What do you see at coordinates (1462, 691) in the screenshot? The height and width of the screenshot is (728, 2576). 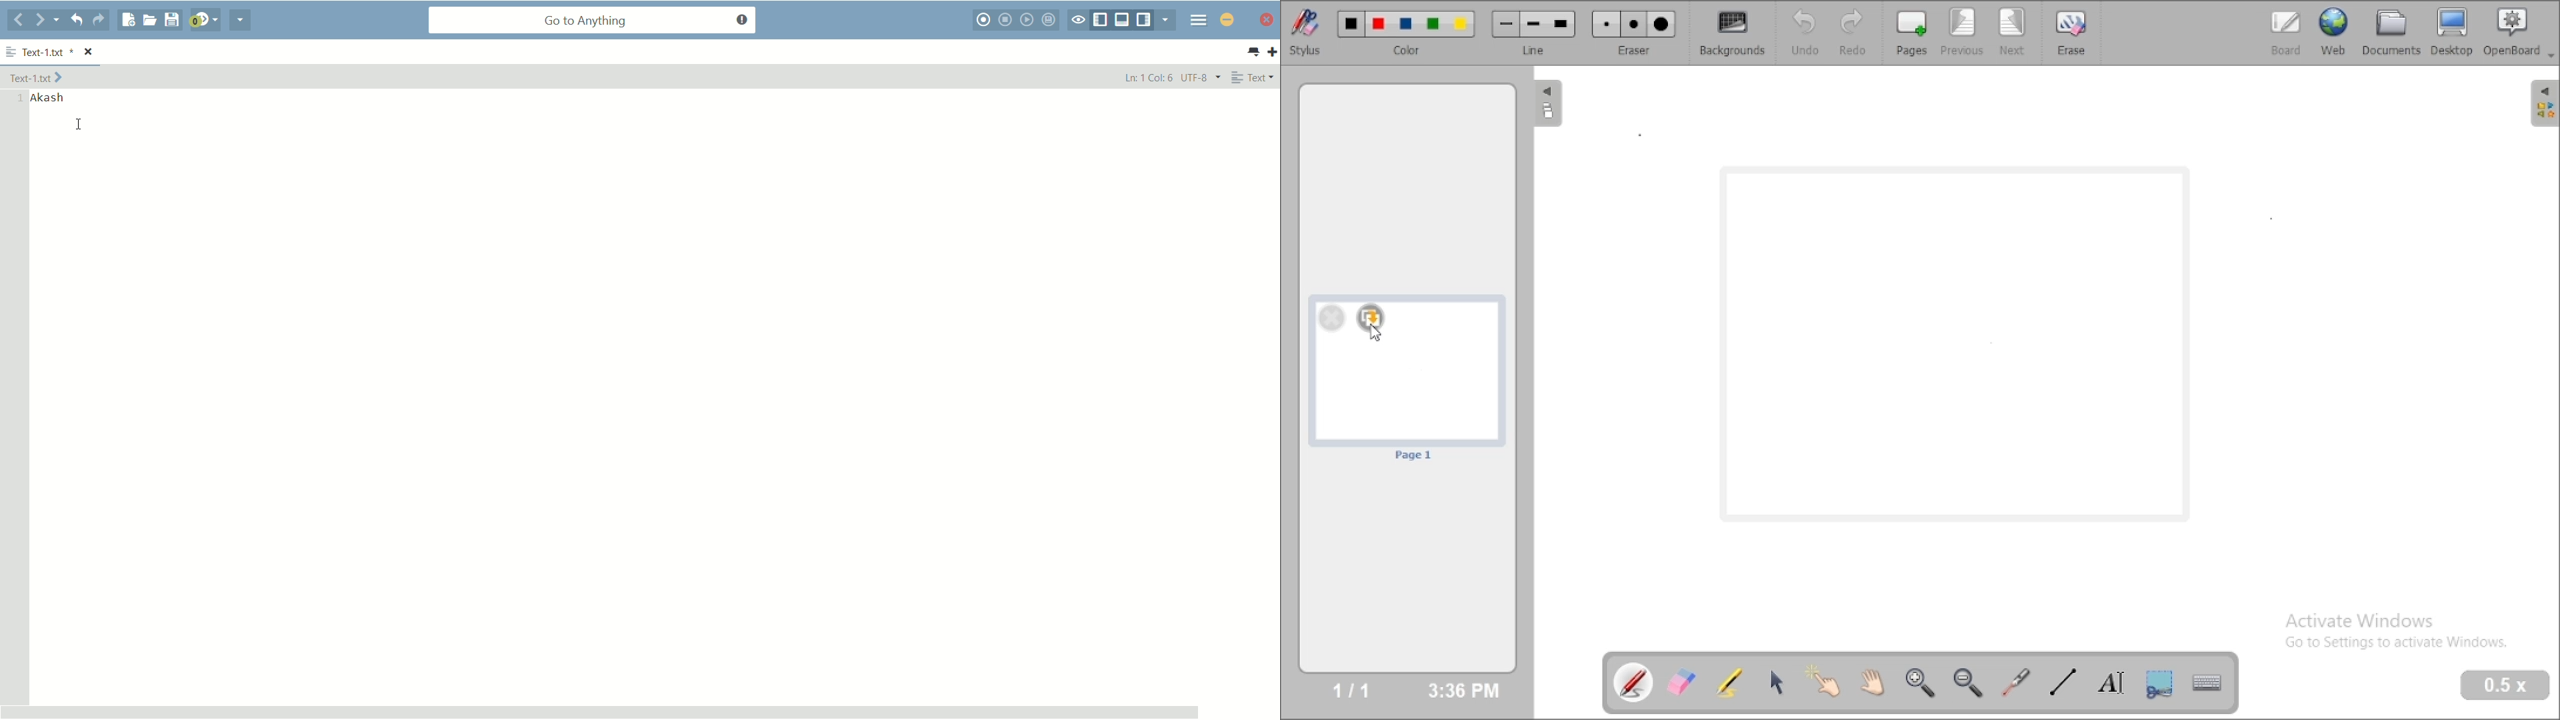 I see `3:36 PM` at bounding box center [1462, 691].